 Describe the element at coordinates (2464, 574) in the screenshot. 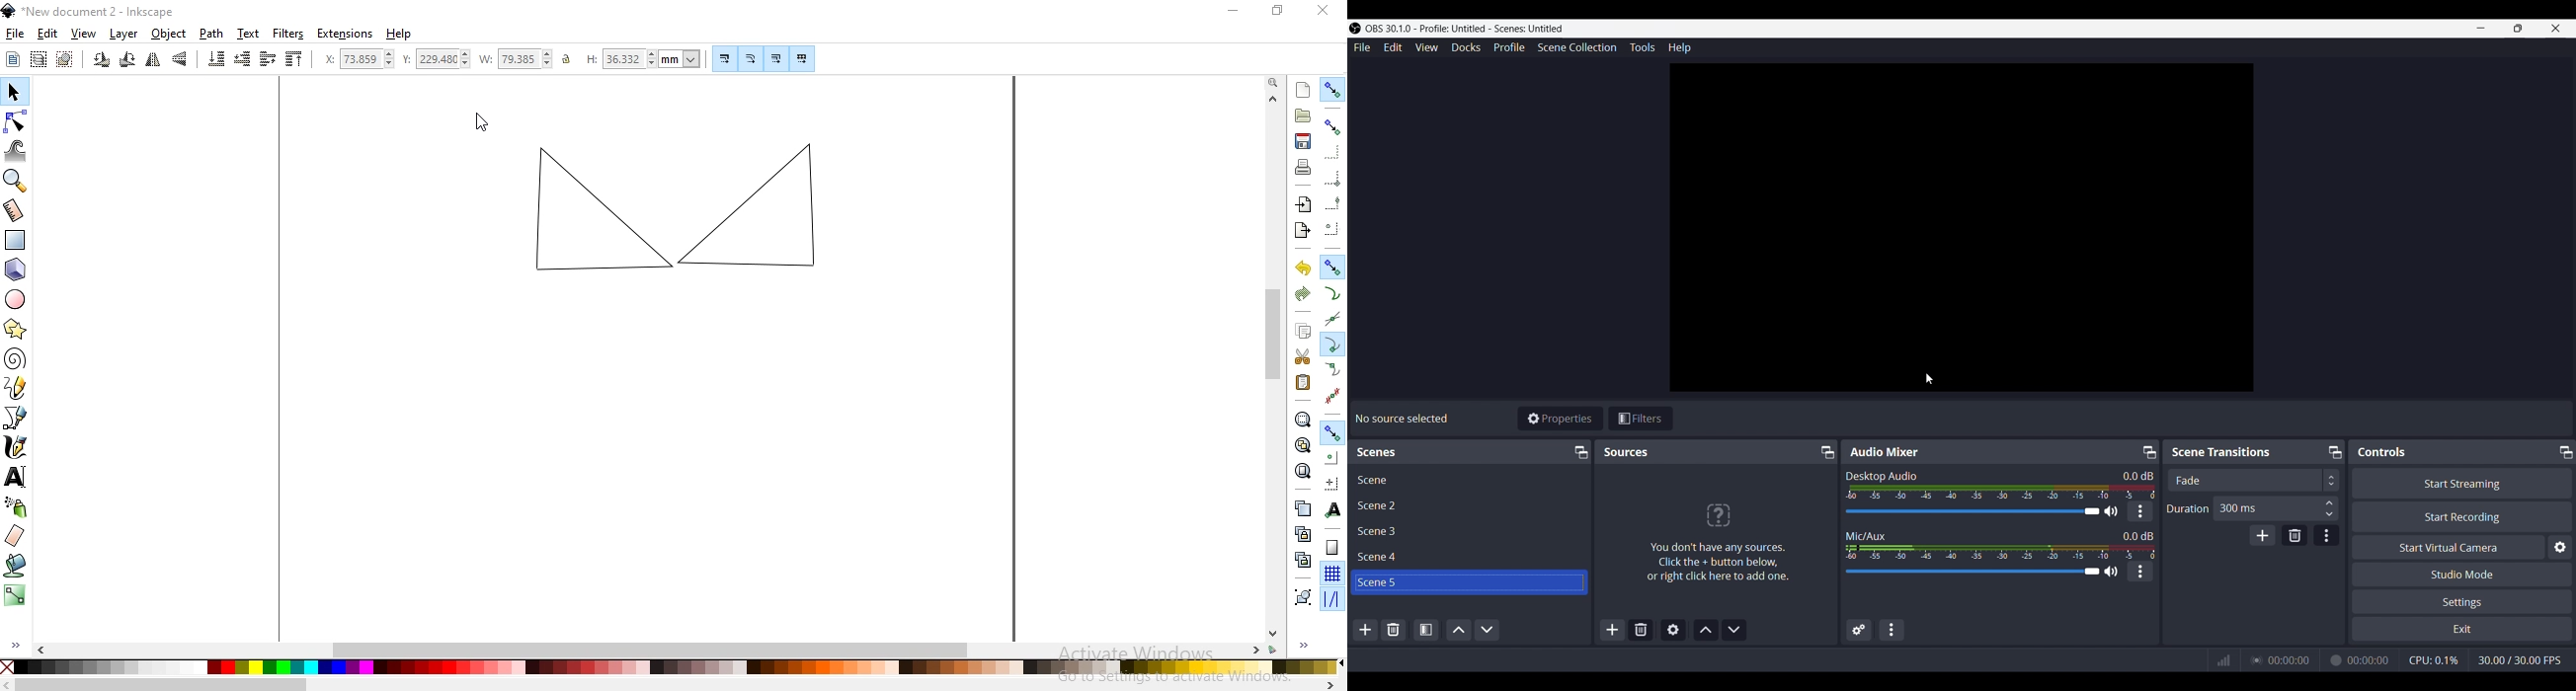

I see `Studio Mode` at that location.